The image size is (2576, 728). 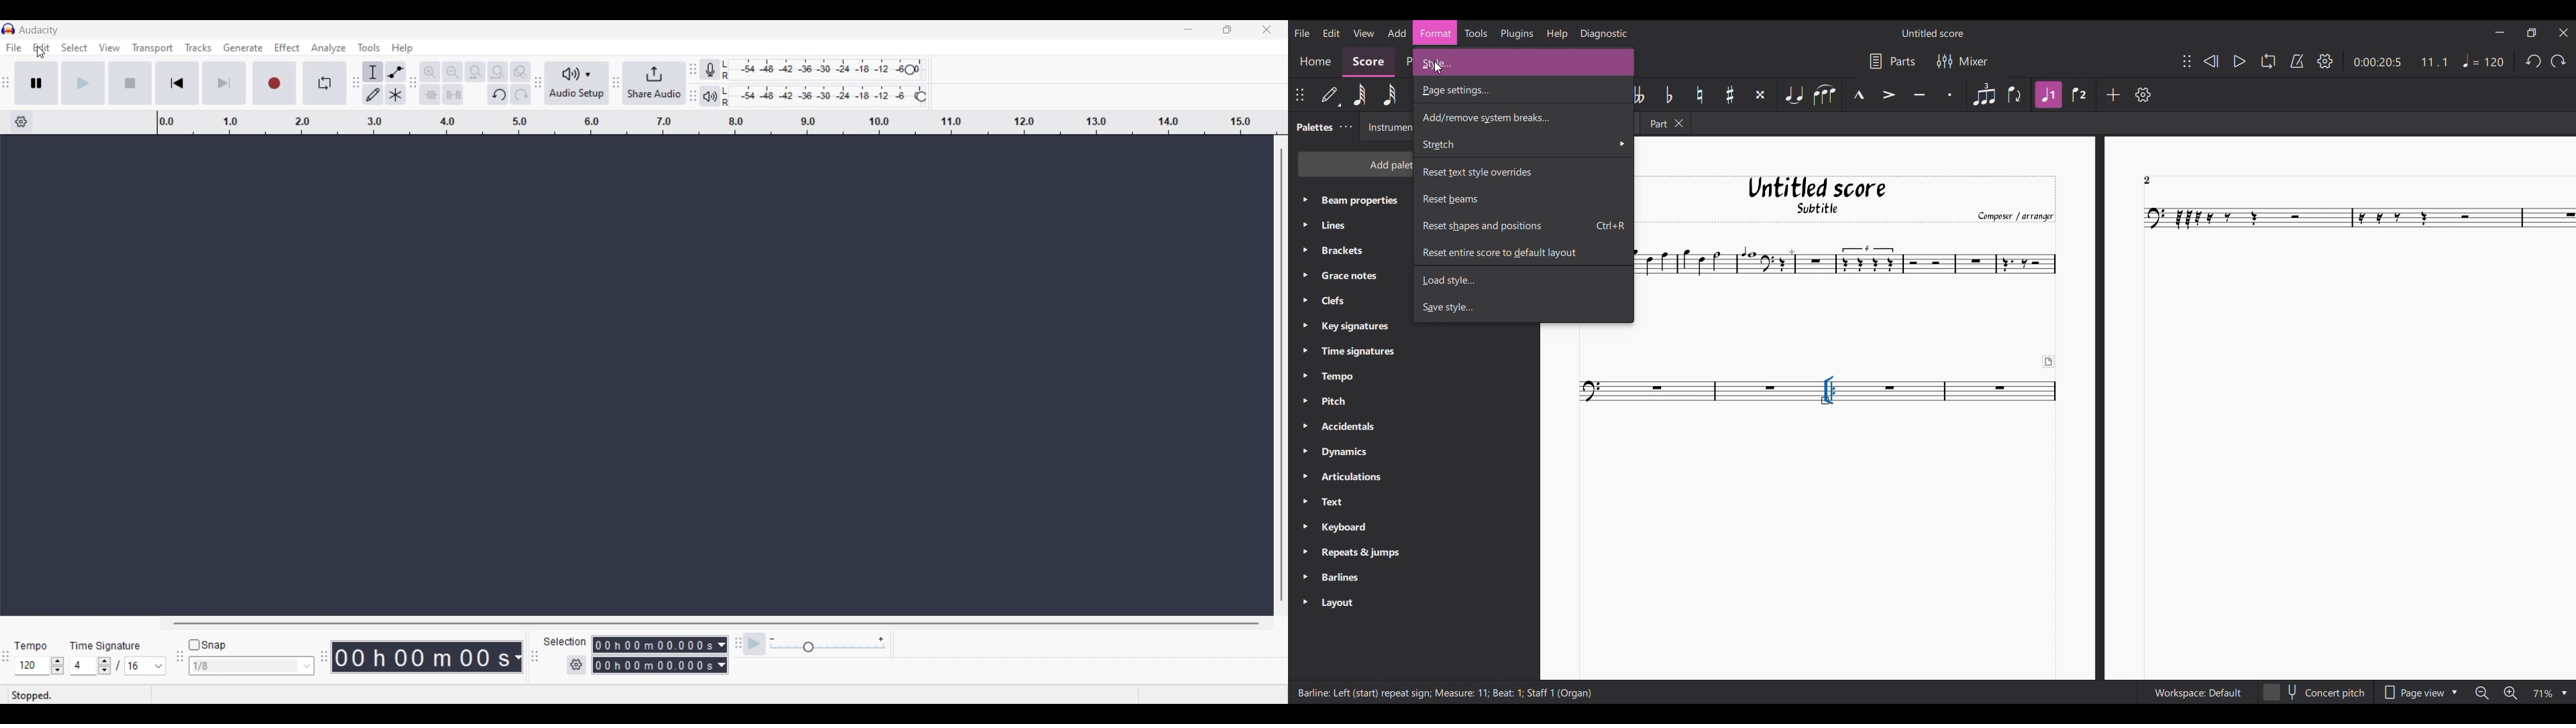 What do you see at coordinates (1355, 163) in the screenshot?
I see `Add palette` at bounding box center [1355, 163].